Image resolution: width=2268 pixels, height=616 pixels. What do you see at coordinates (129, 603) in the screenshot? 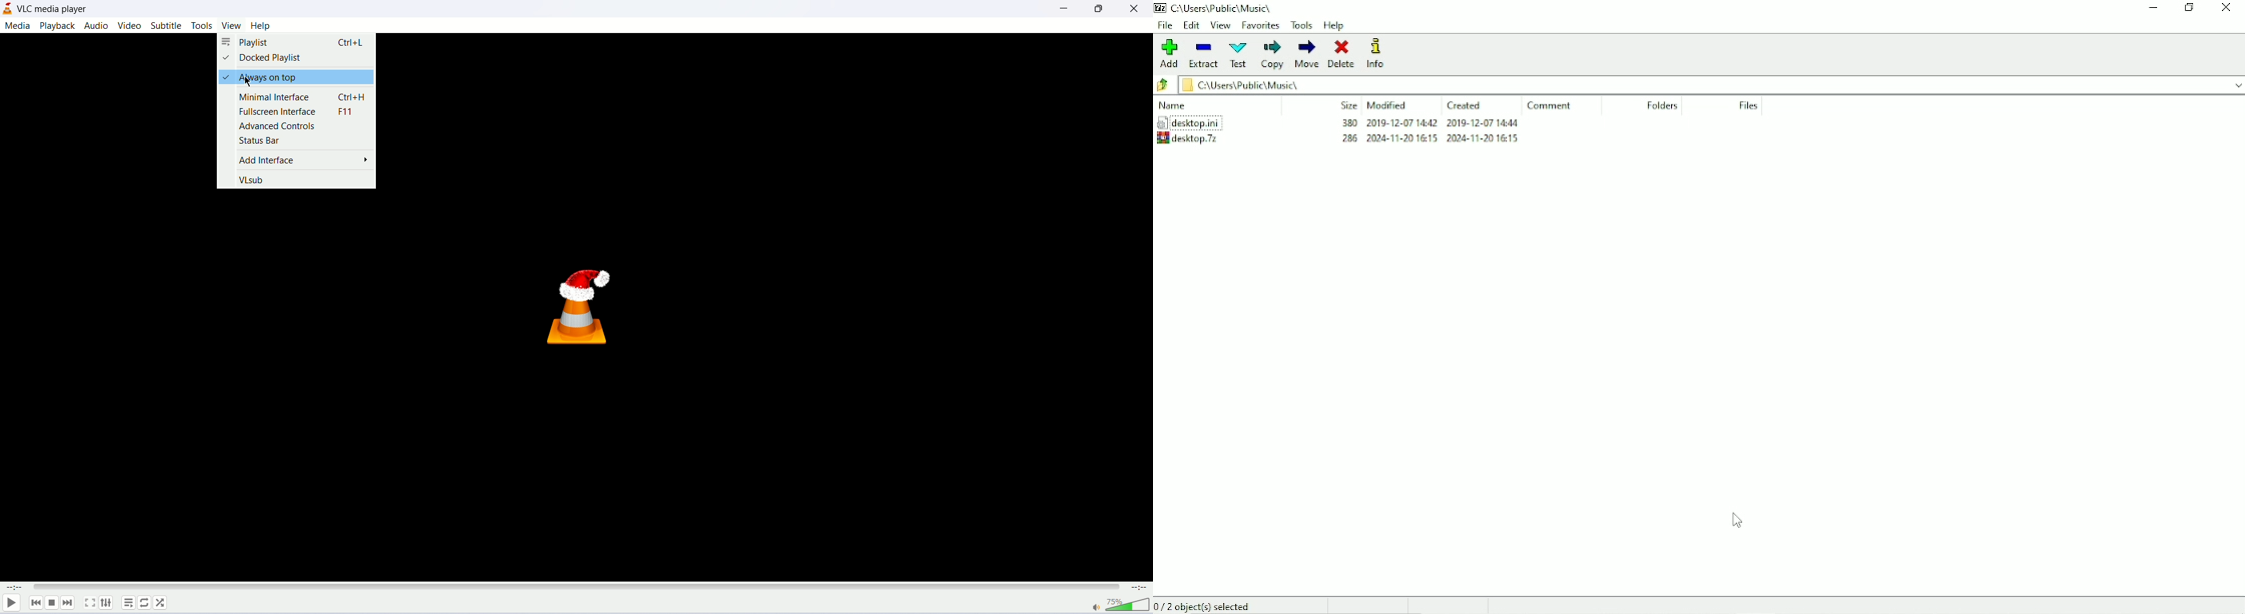
I see `toggle playlist` at bounding box center [129, 603].